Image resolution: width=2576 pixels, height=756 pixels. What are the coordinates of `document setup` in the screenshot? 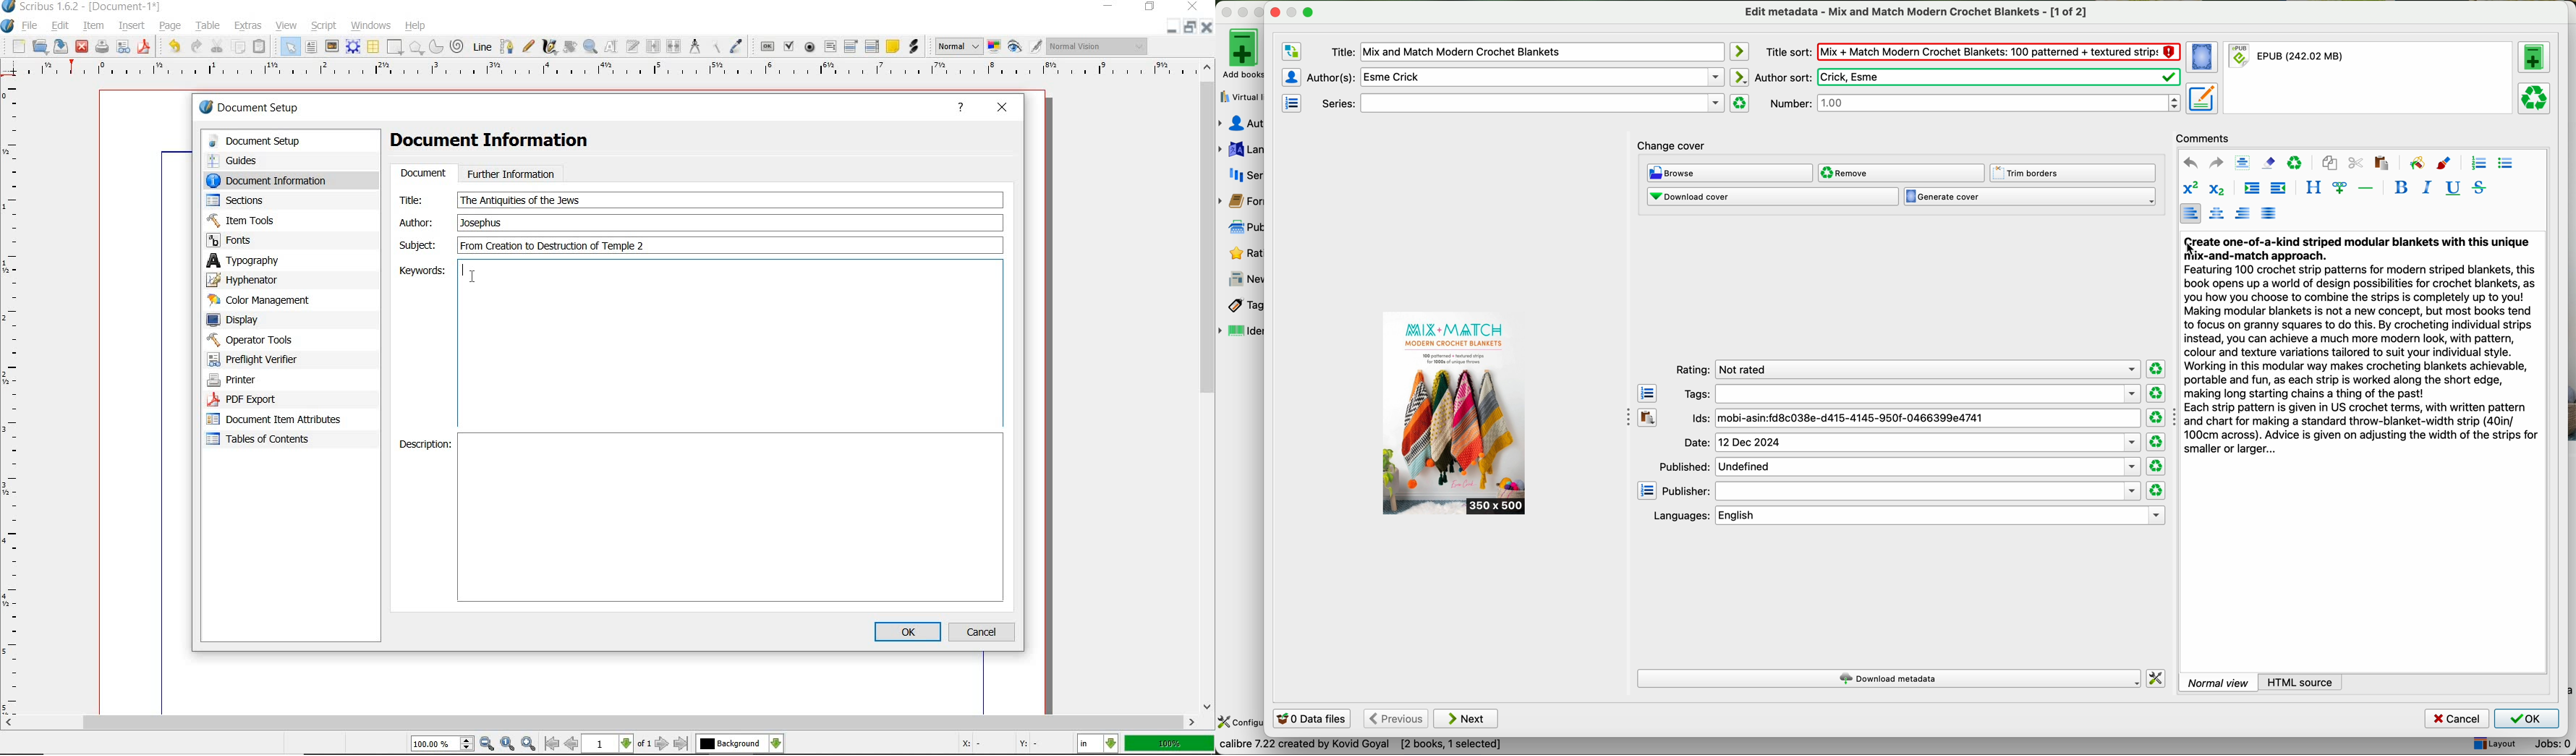 It's located at (279, 141).